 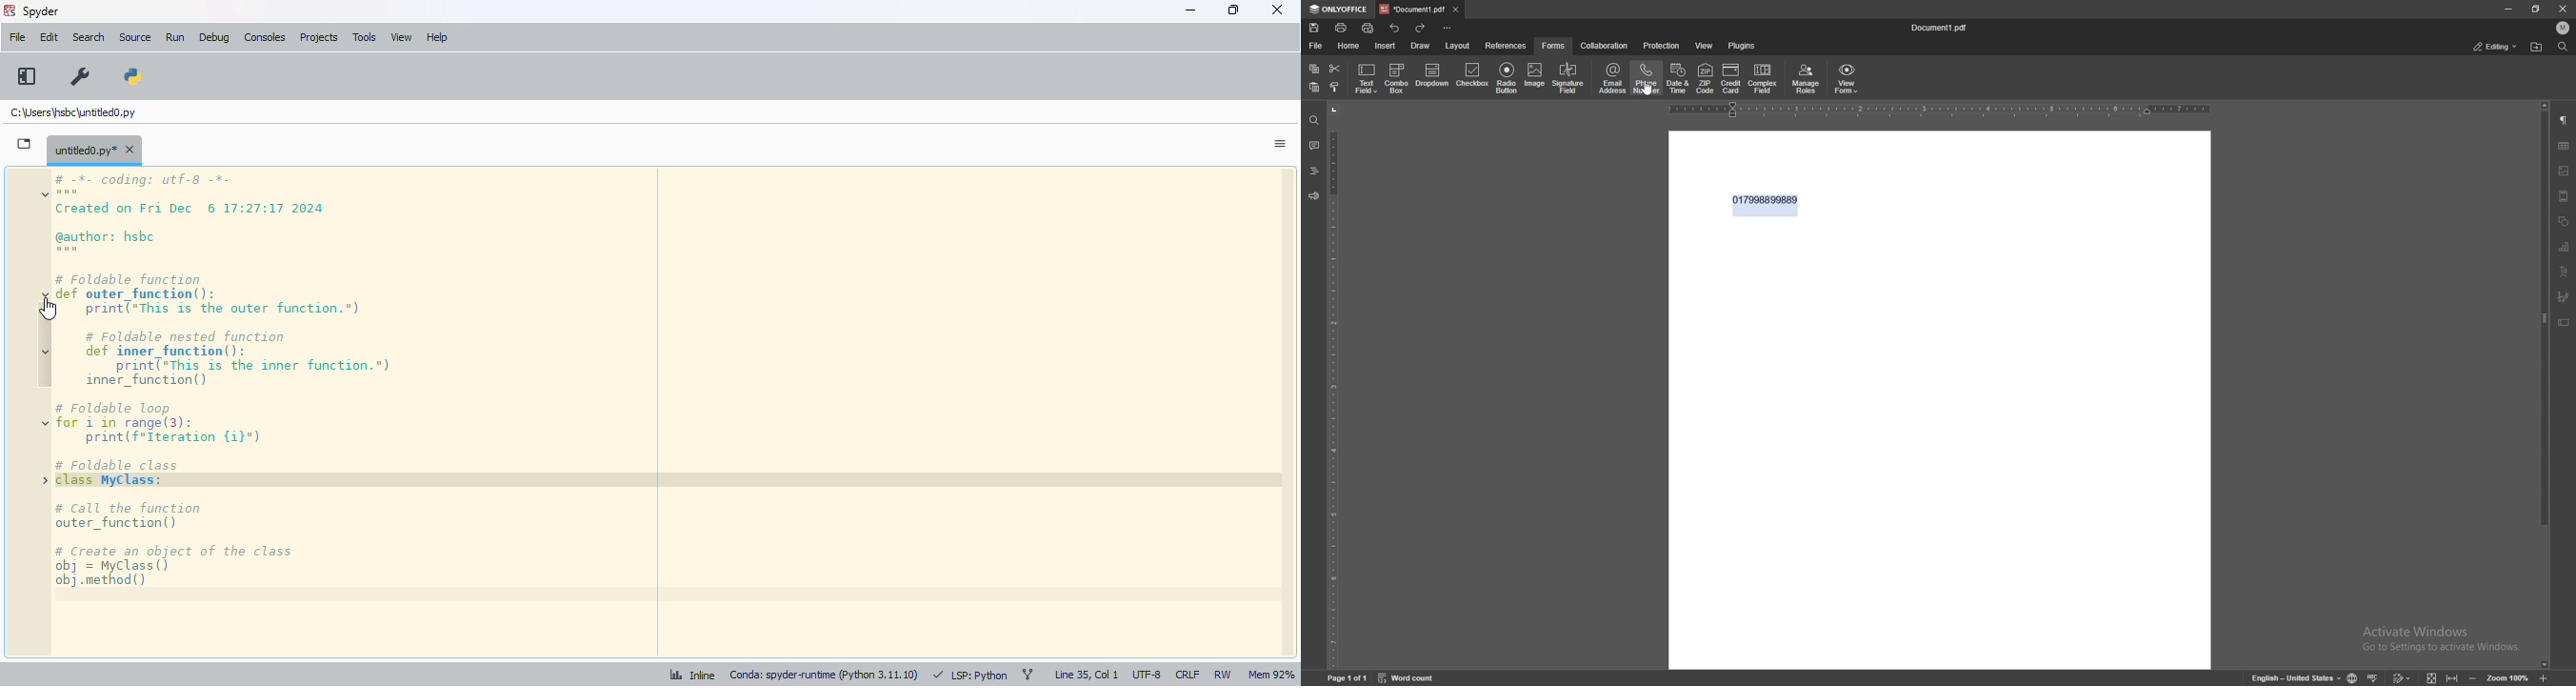 What do you see at coordinates (17, 37) in the screenshot?
I see `file` at bounding box center [17, 37].